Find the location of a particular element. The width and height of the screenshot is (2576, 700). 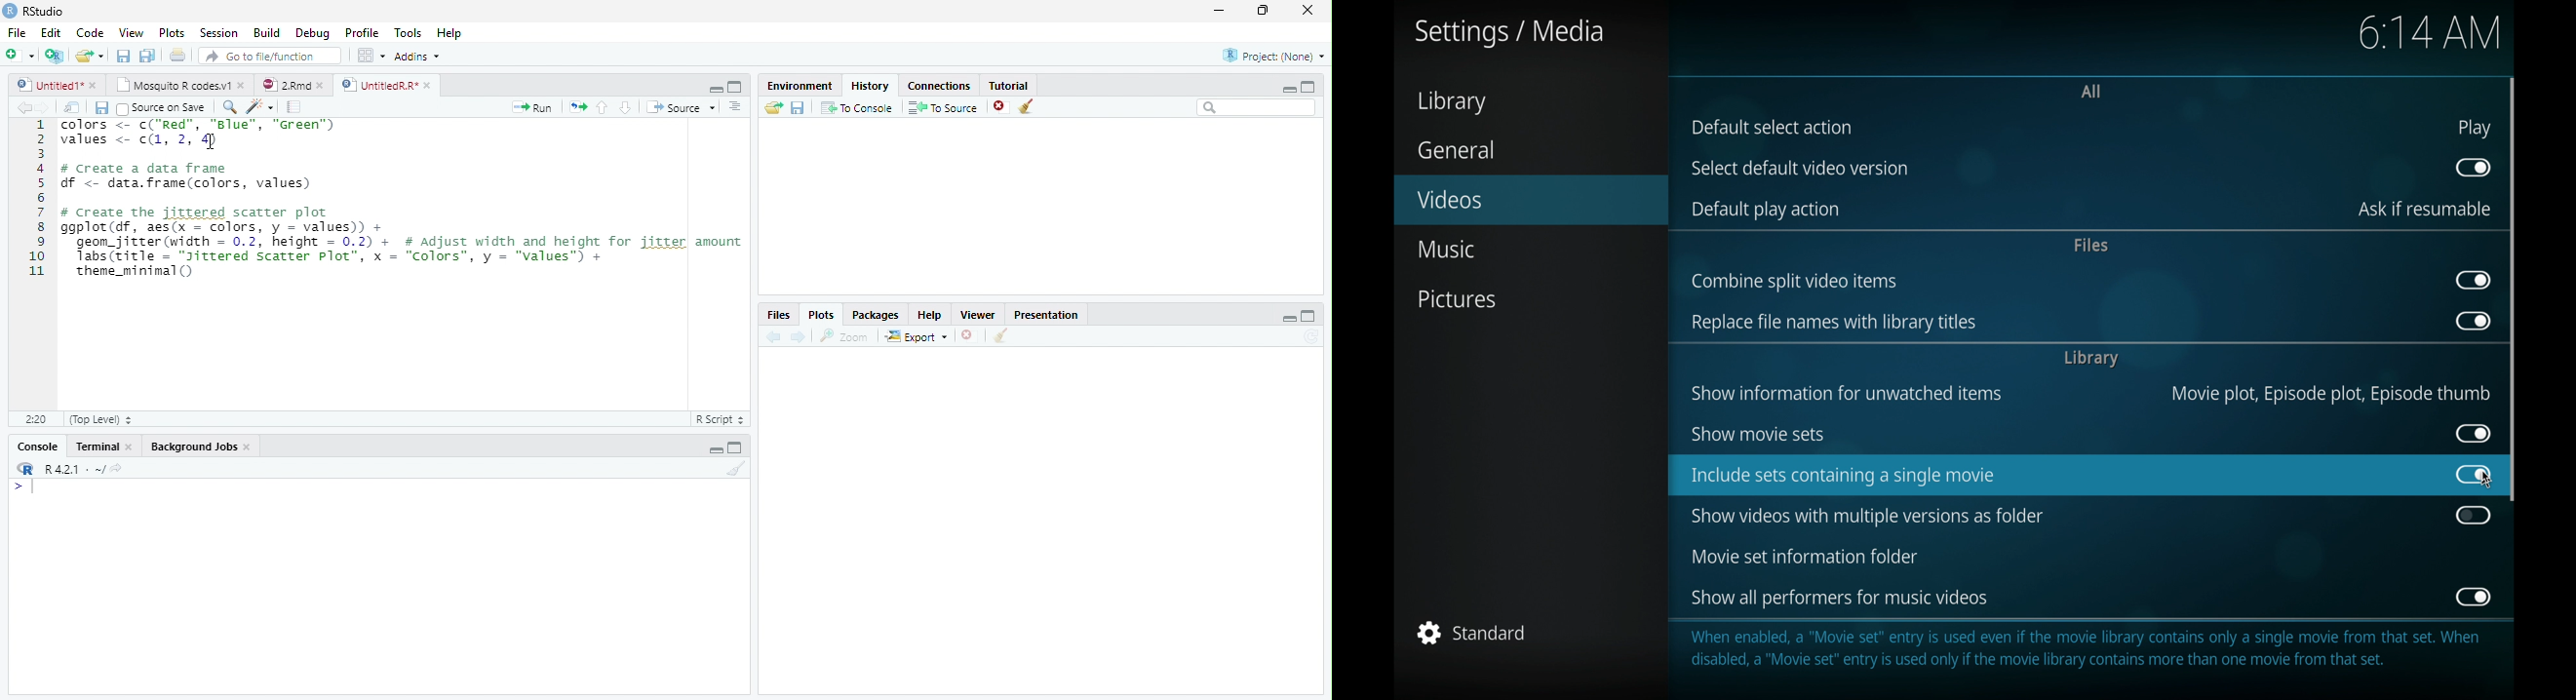

Profile is located at coordinates (363, 32).